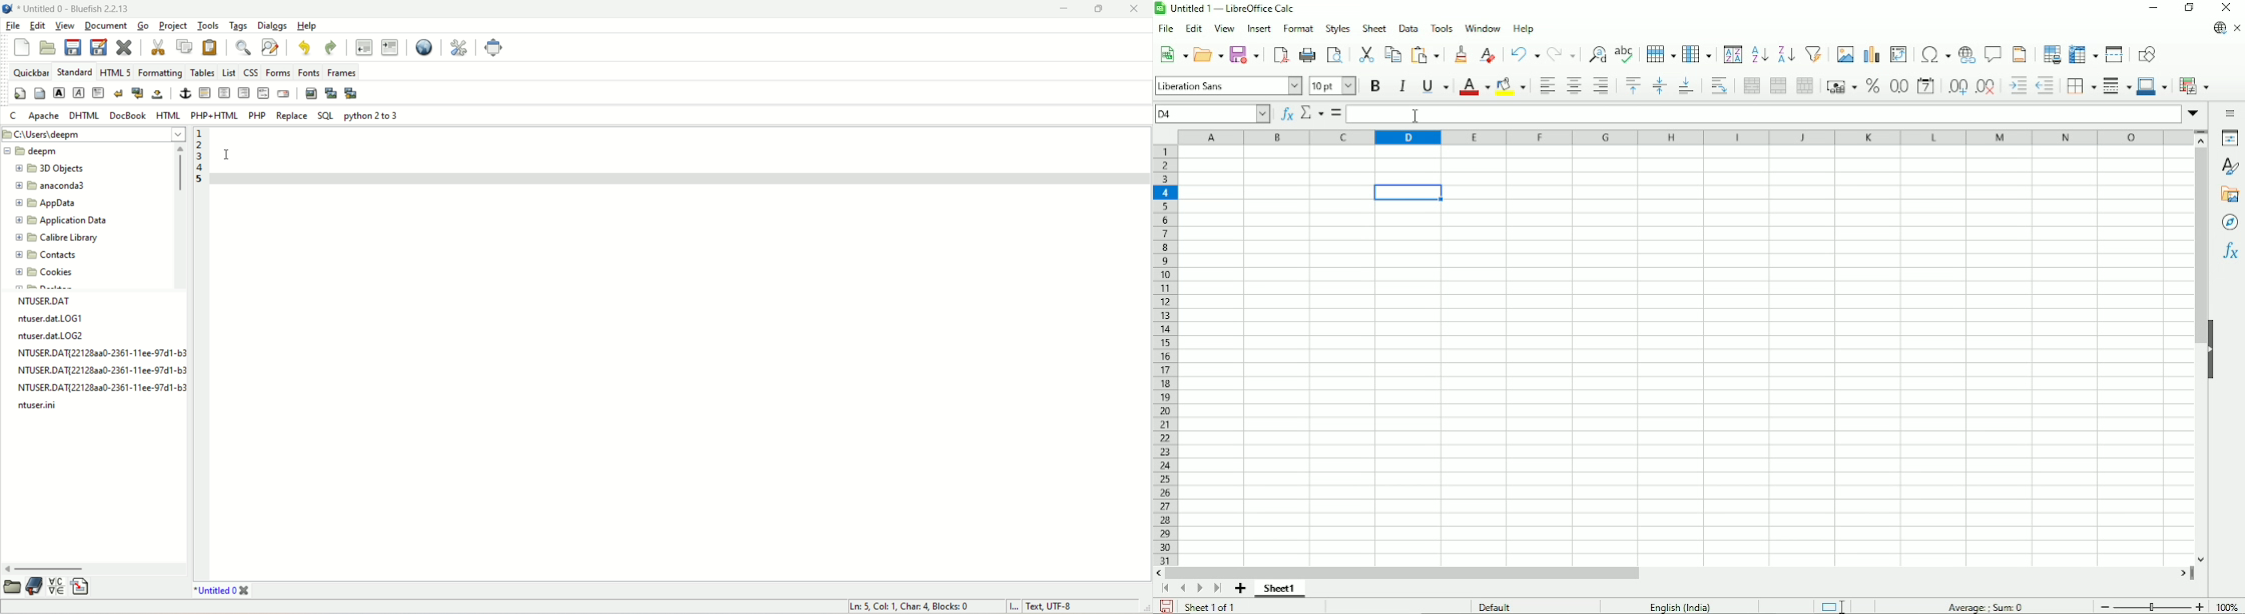 This screenshot has height=616, width=2268. What do you see at coordinates (1212, 114) in the screenshot?
I see `Current cell` at bounding box center [1212, 114].